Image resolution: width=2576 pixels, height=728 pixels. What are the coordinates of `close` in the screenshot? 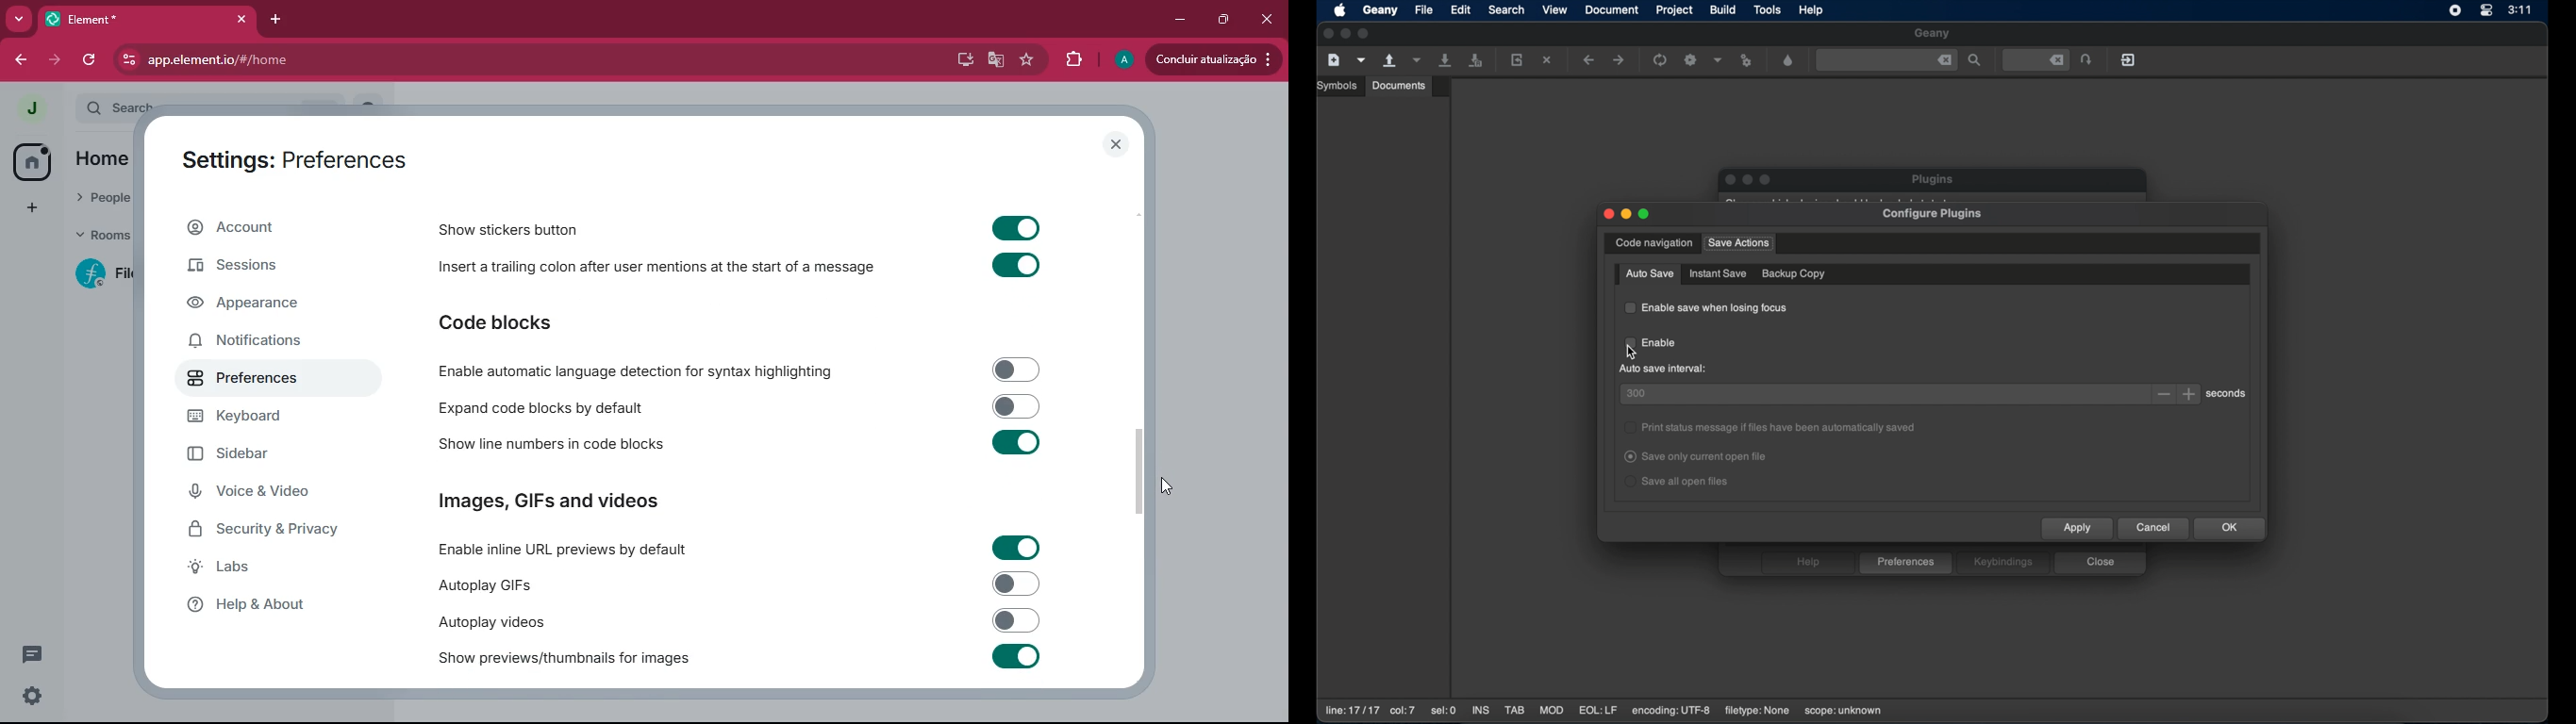 It's located at (1608, 215).